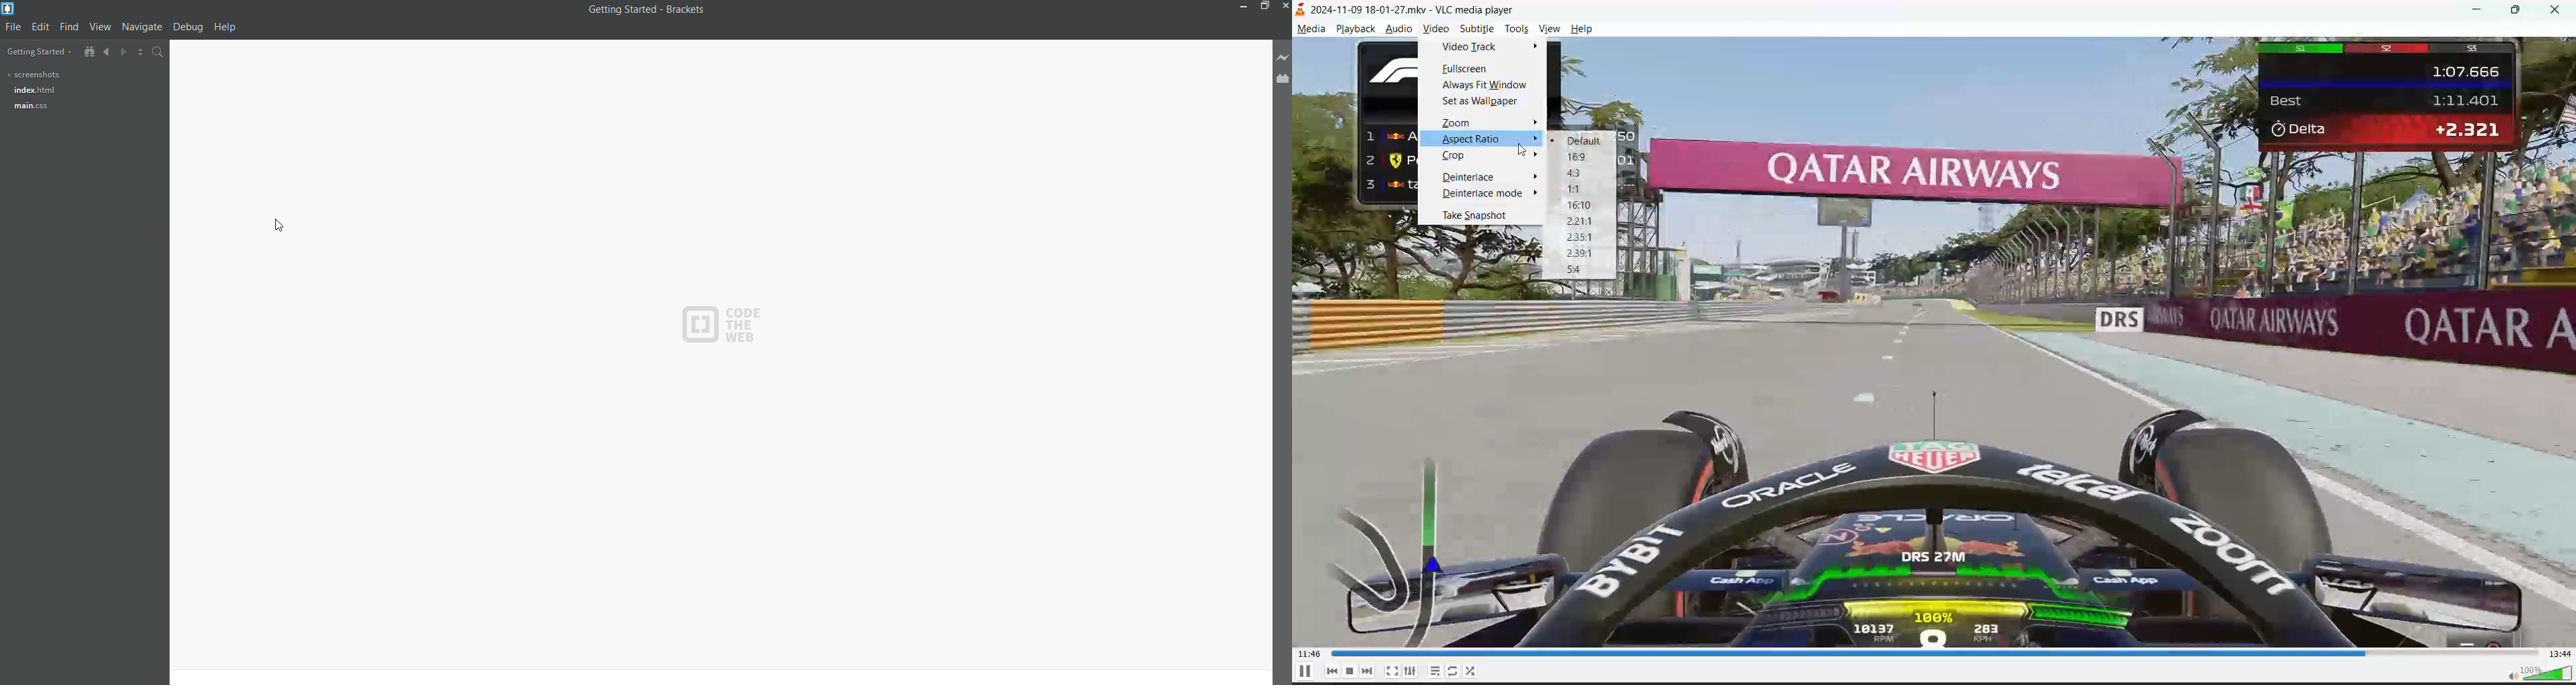  What do you see at coordinates (2521, 10) in the screenshot?
I see `maximize` at bounding box center [2521, 10].